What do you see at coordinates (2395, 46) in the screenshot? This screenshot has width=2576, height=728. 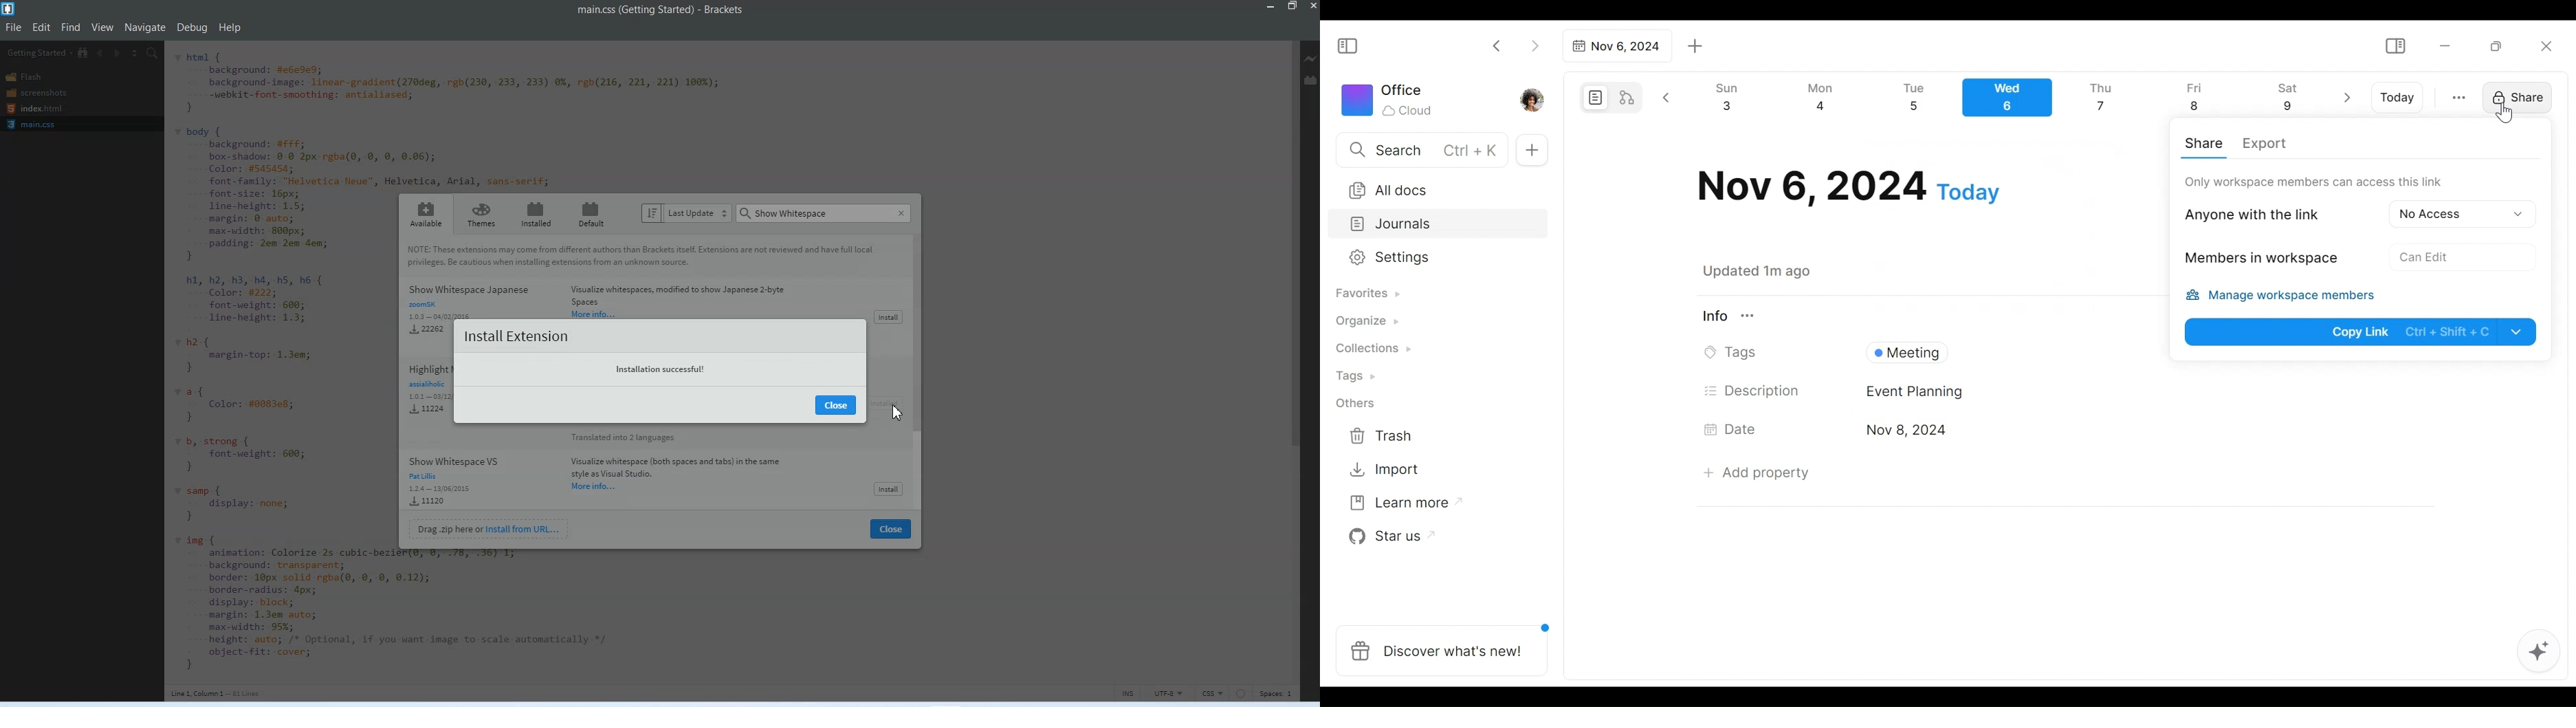 I see `Show/Hide Sidebar` at bounding box center [2395, 46].